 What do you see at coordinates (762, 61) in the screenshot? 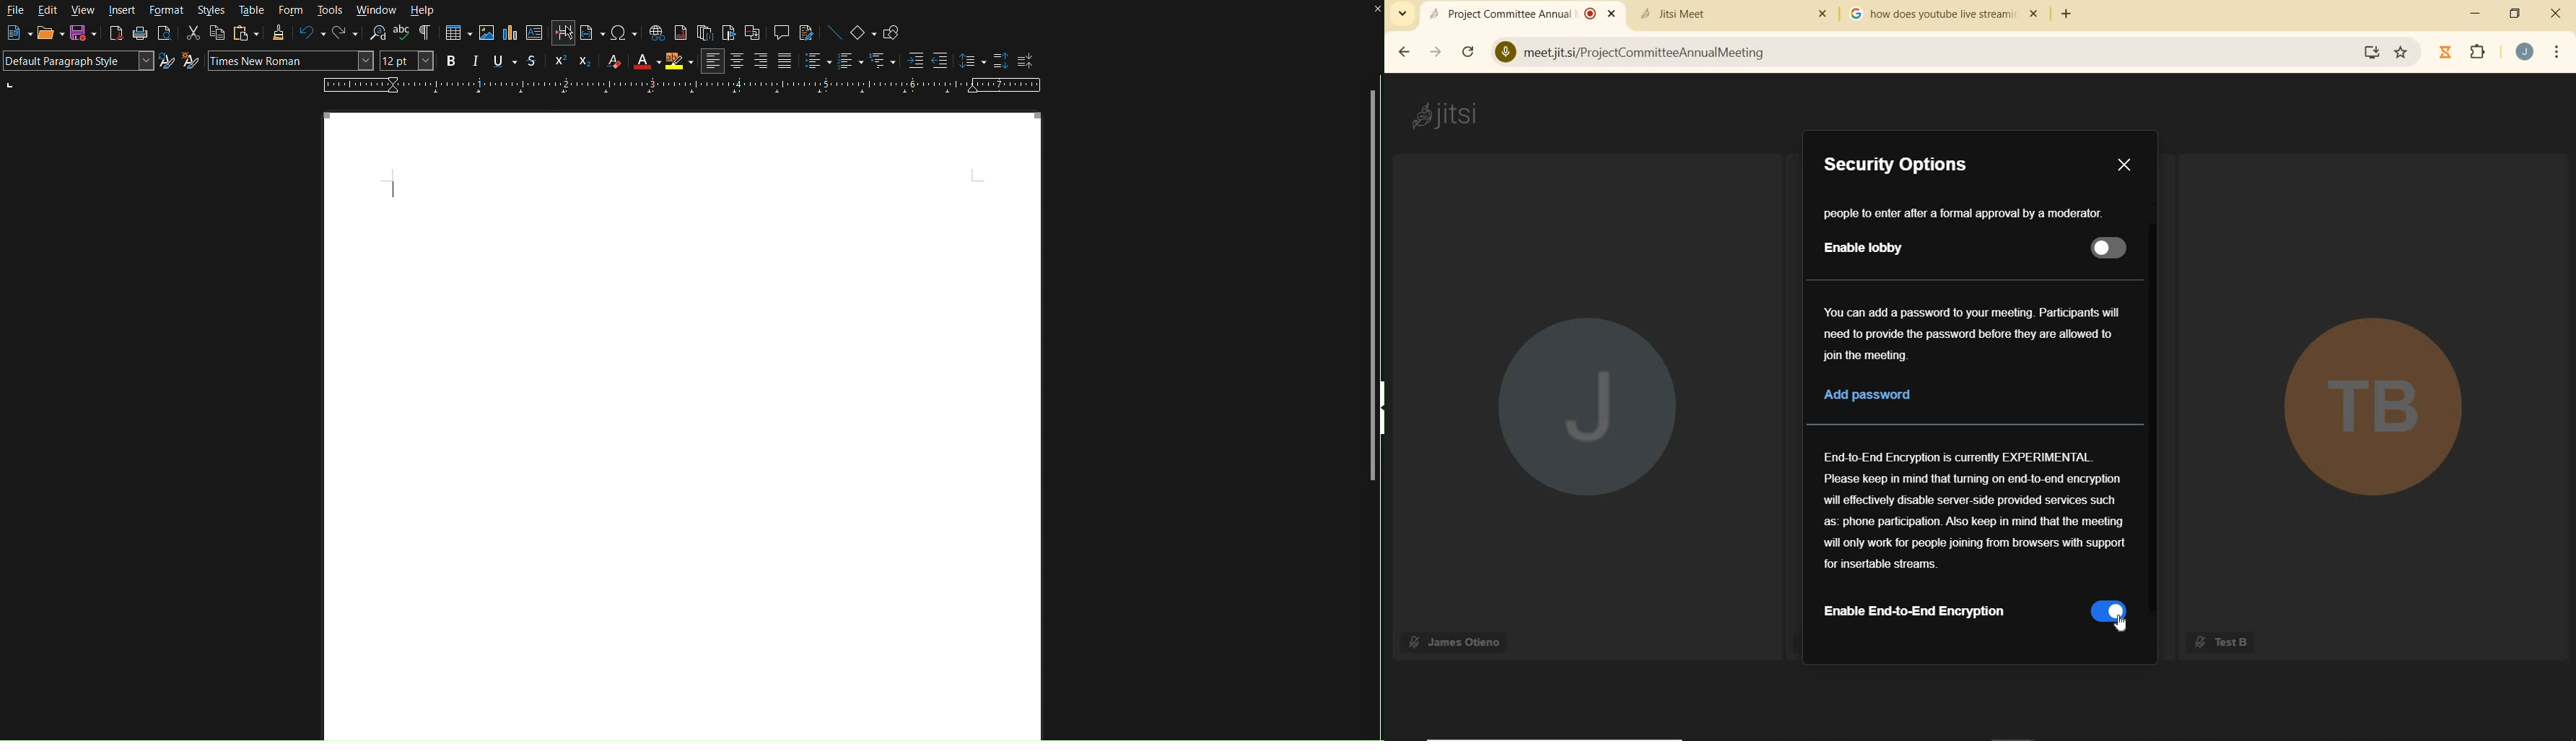
I see `Align Right` at bounding box center [762, 61].